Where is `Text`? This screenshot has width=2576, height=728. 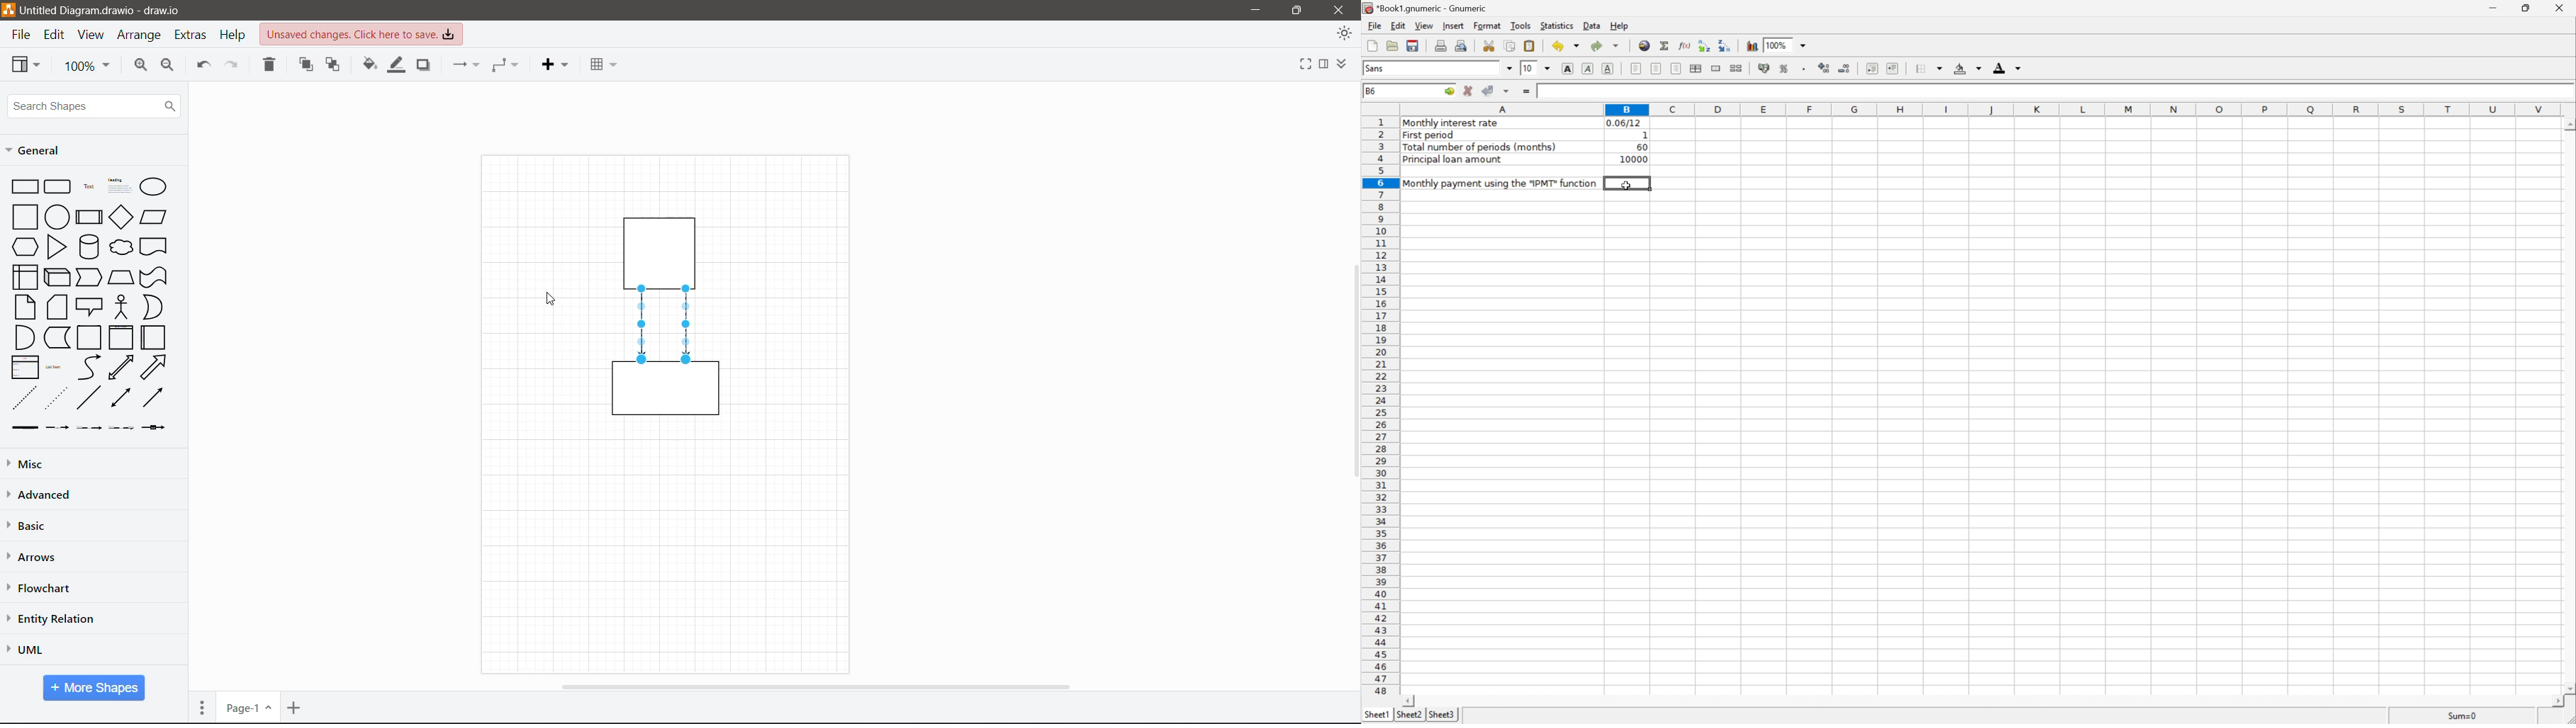 Text is located at coordinates (89, 185).